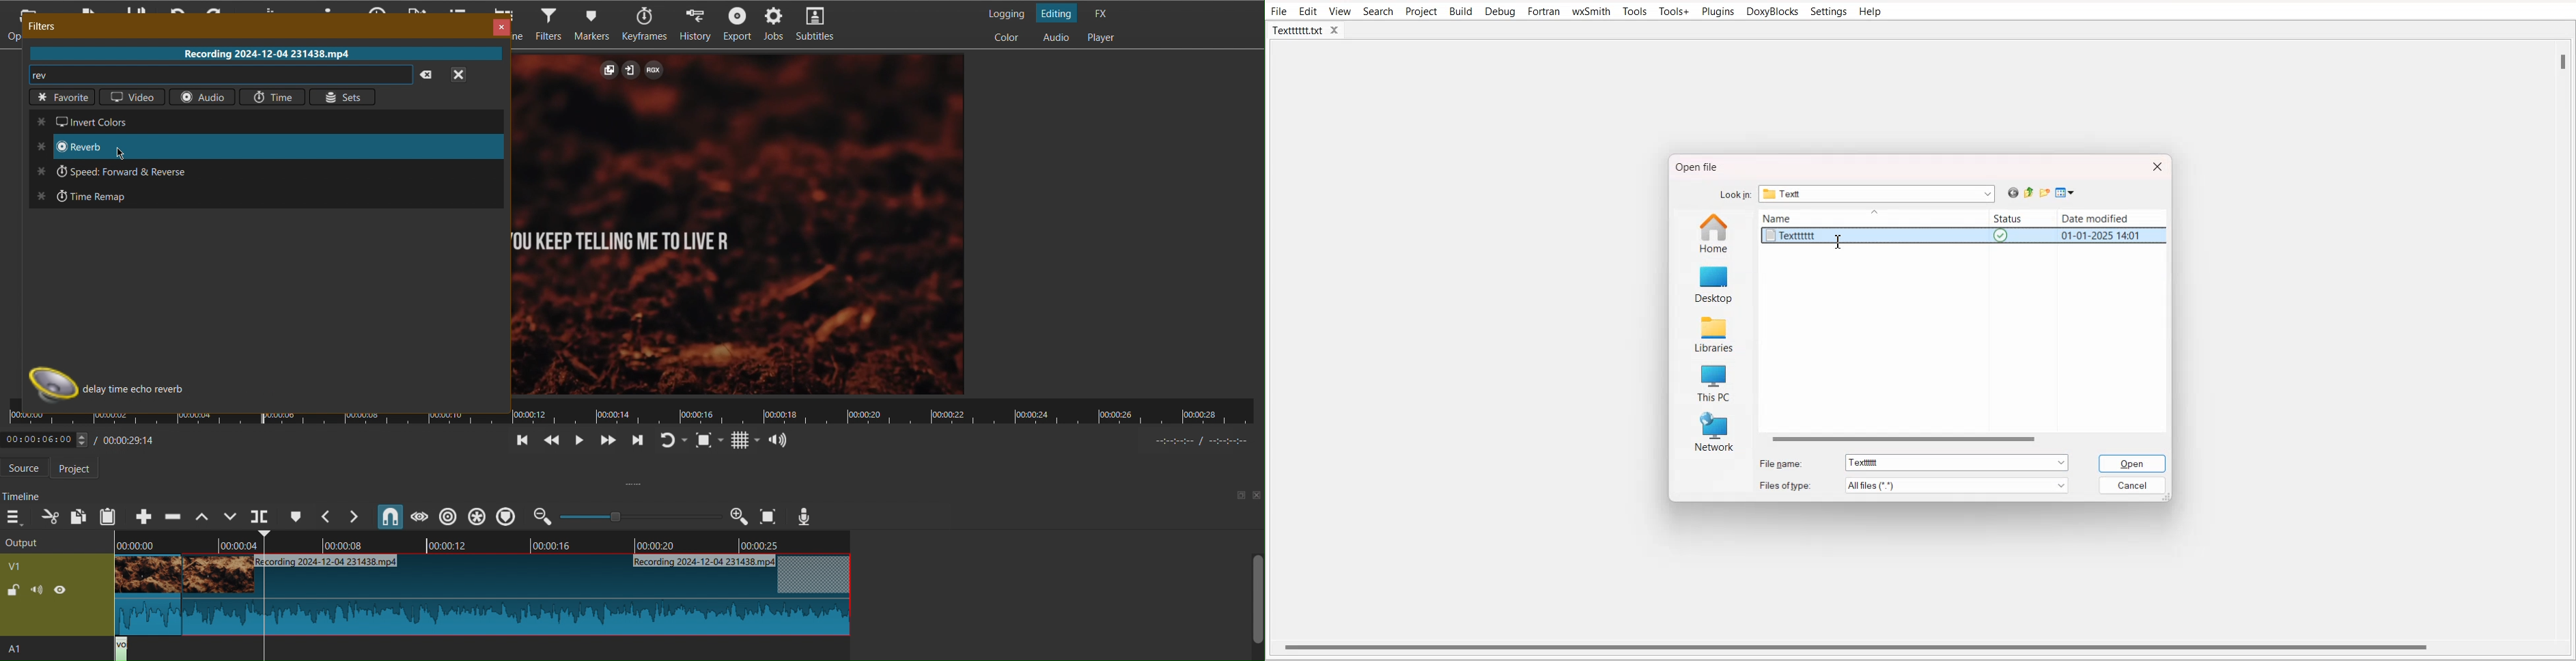 Image resolution: width=2576 pixels, height=672 pixels. What do you see at coordinates (90, 197) in the screenshot?
I see `Time Remap` at bounding box center [90, 197].